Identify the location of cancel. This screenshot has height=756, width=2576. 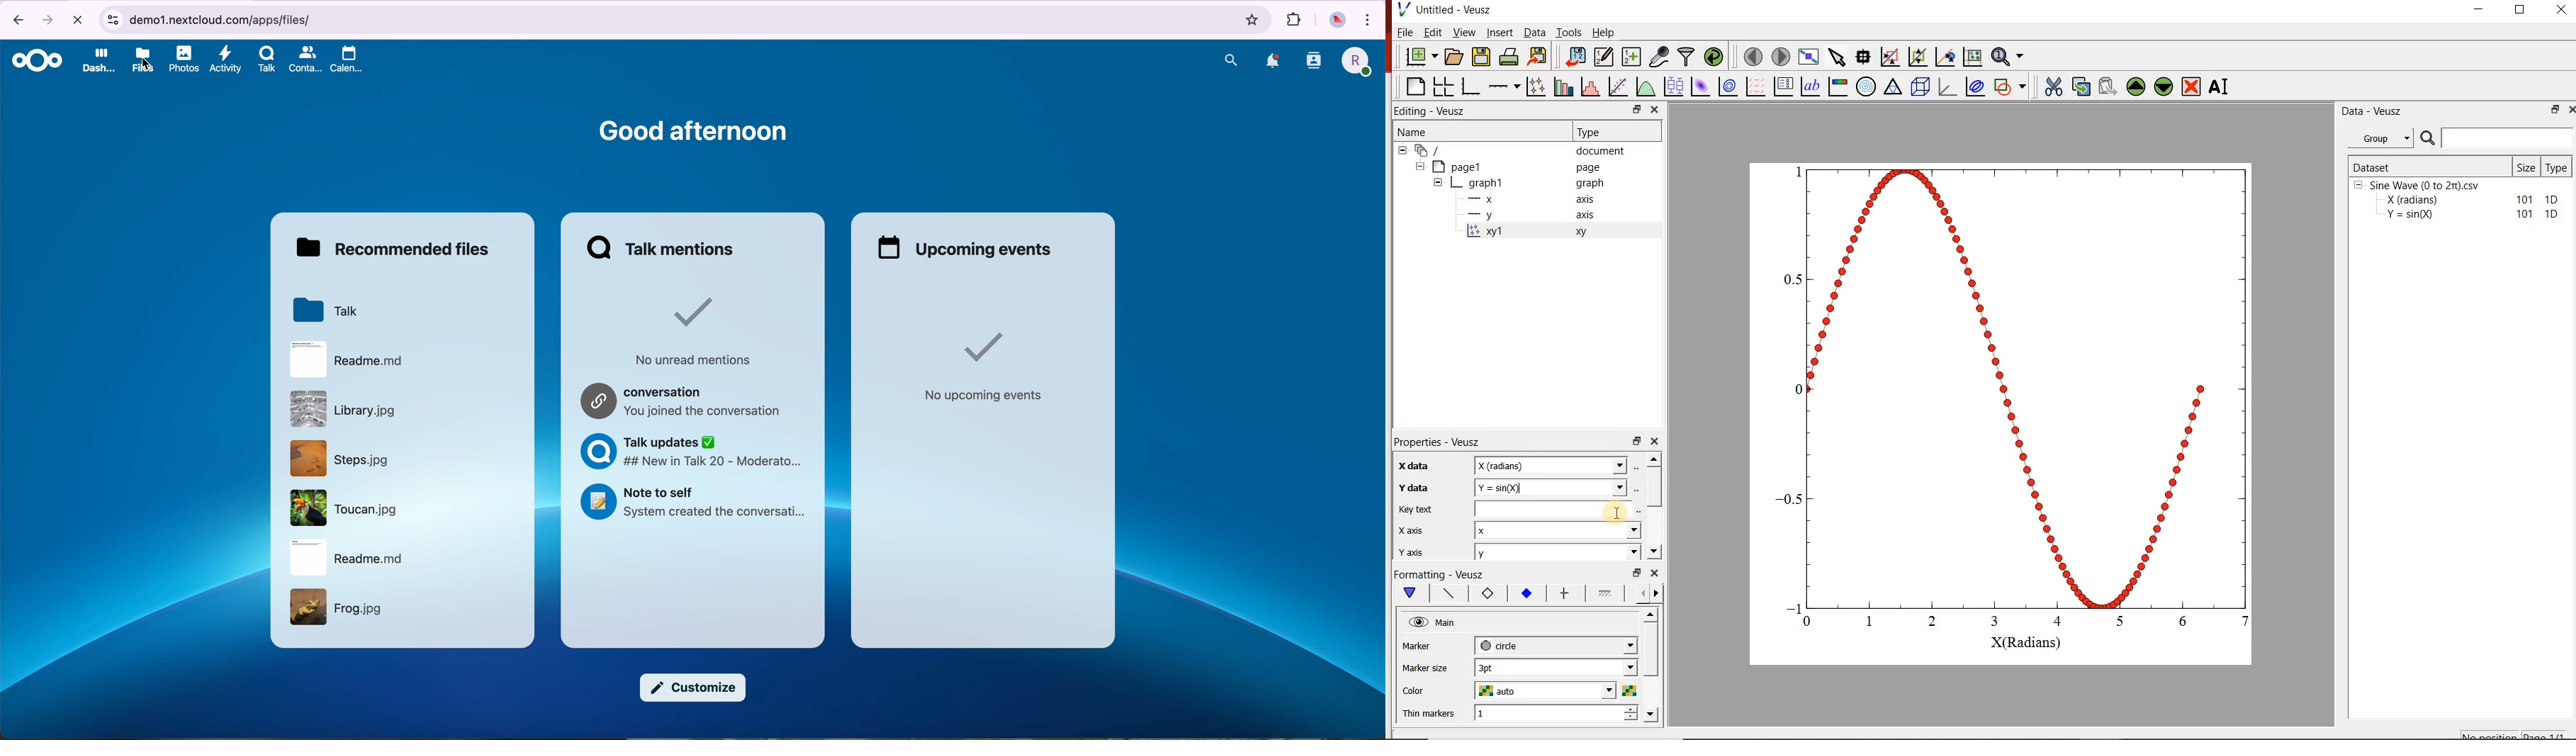
(77, 19).